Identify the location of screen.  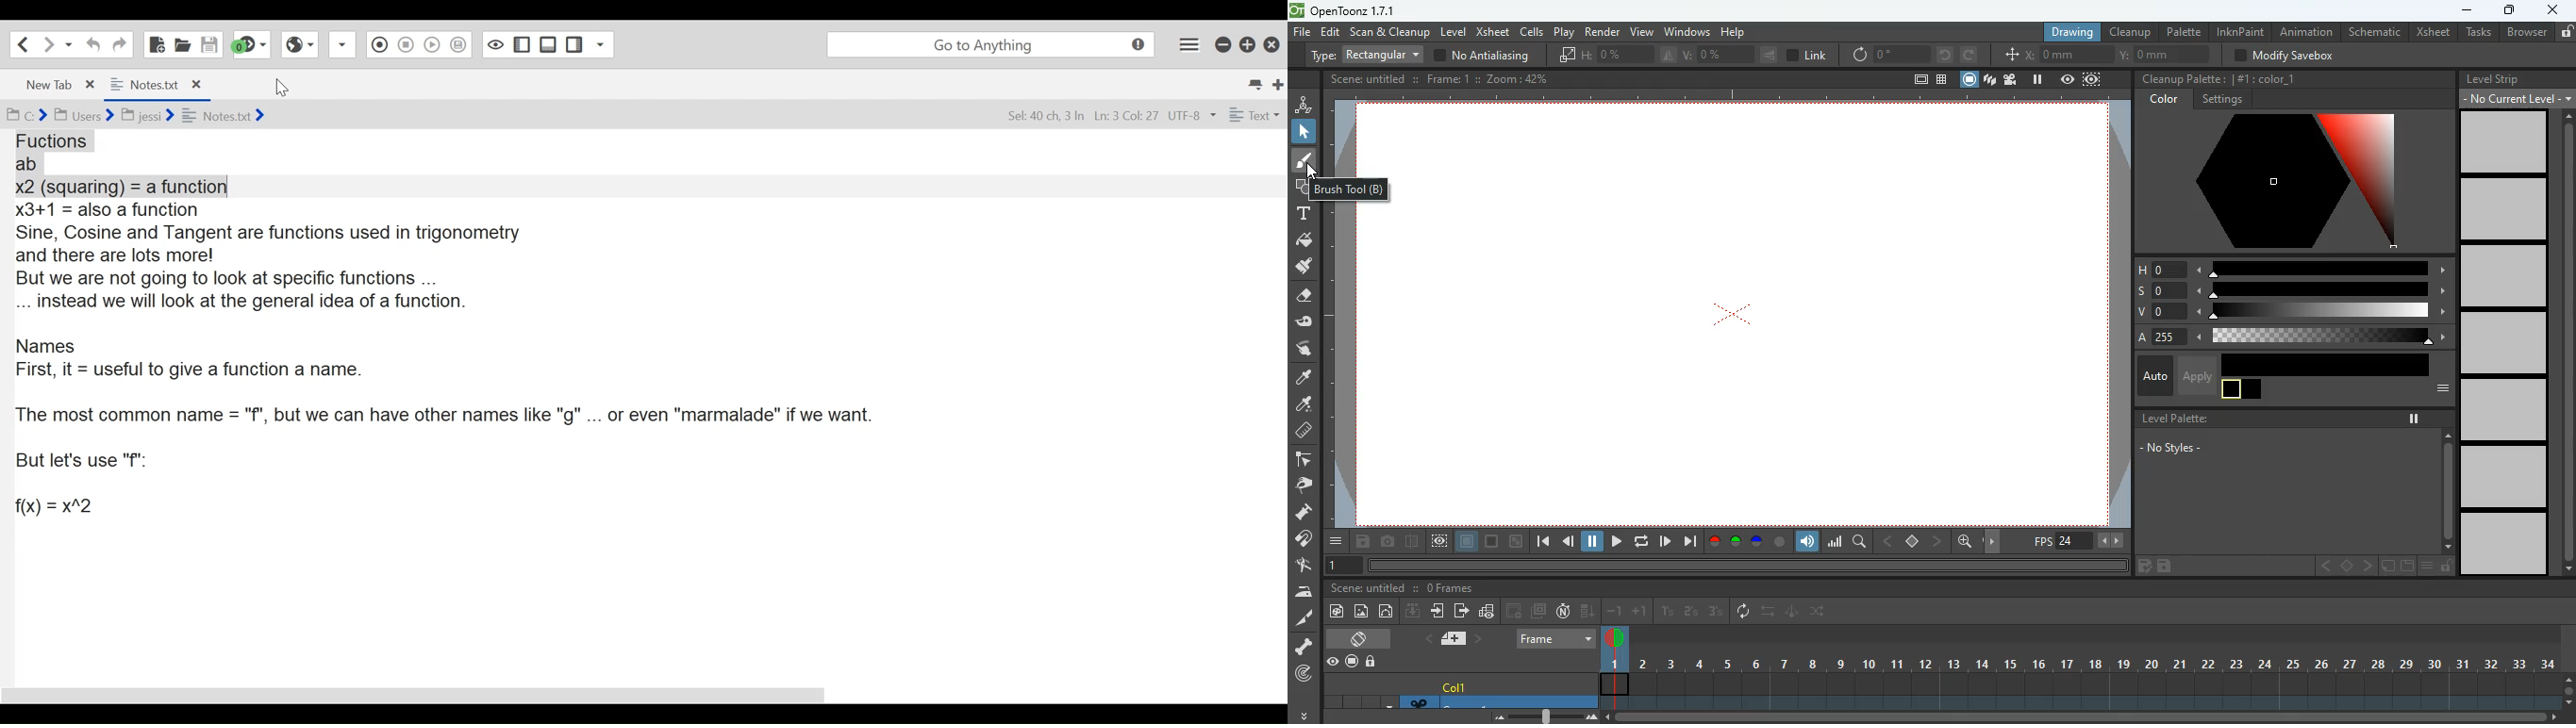
(1969, 79).